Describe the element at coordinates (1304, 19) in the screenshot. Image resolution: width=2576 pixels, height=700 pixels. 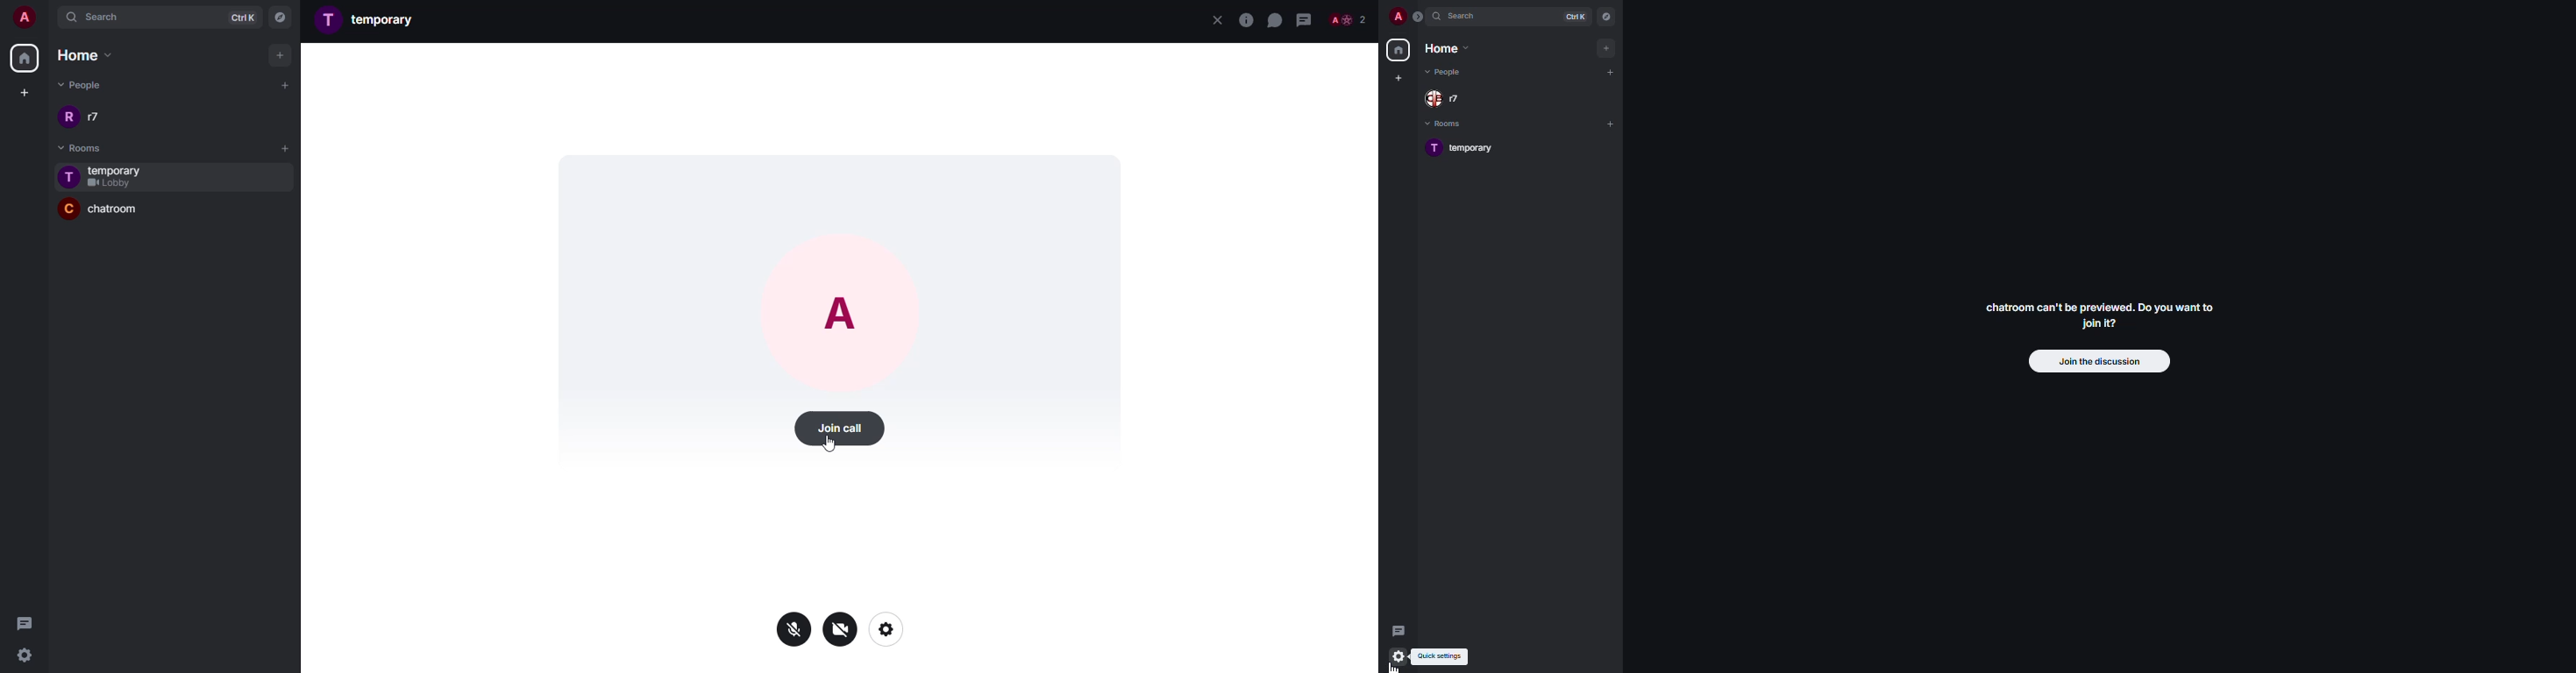
I see `threads` at that location.